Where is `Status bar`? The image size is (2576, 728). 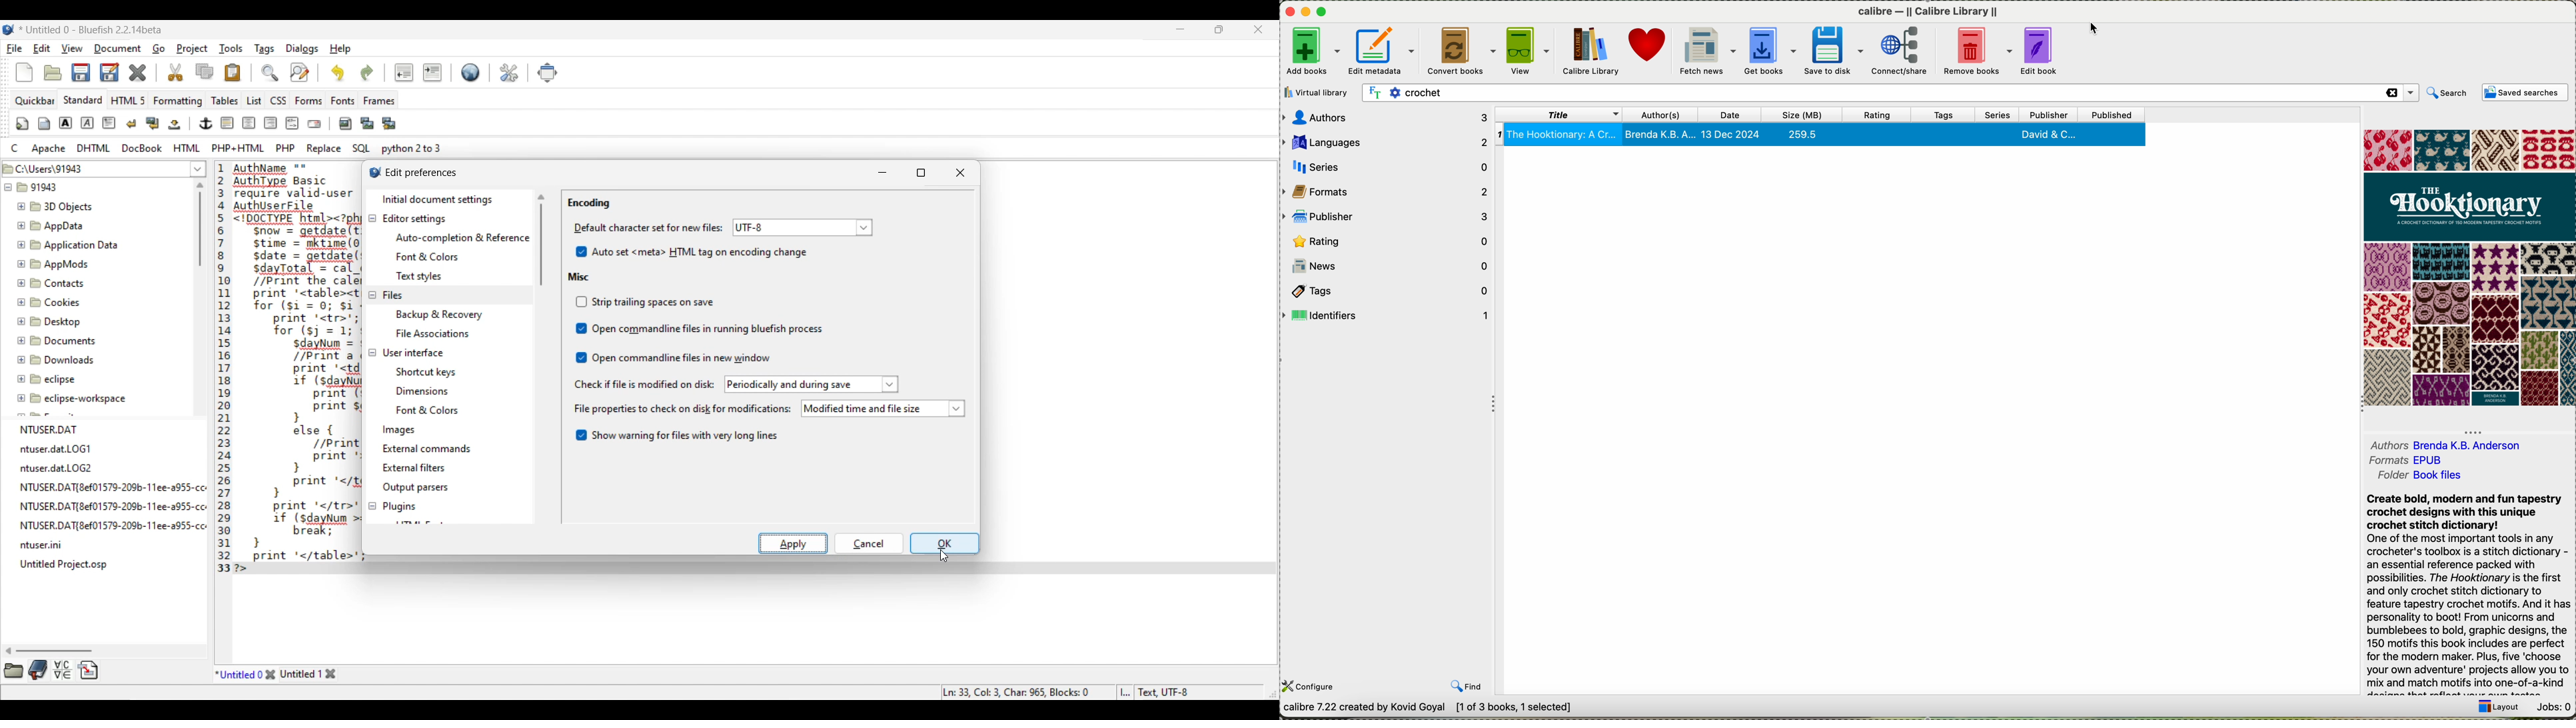 Status bar is located at coordinates (1067, 692).